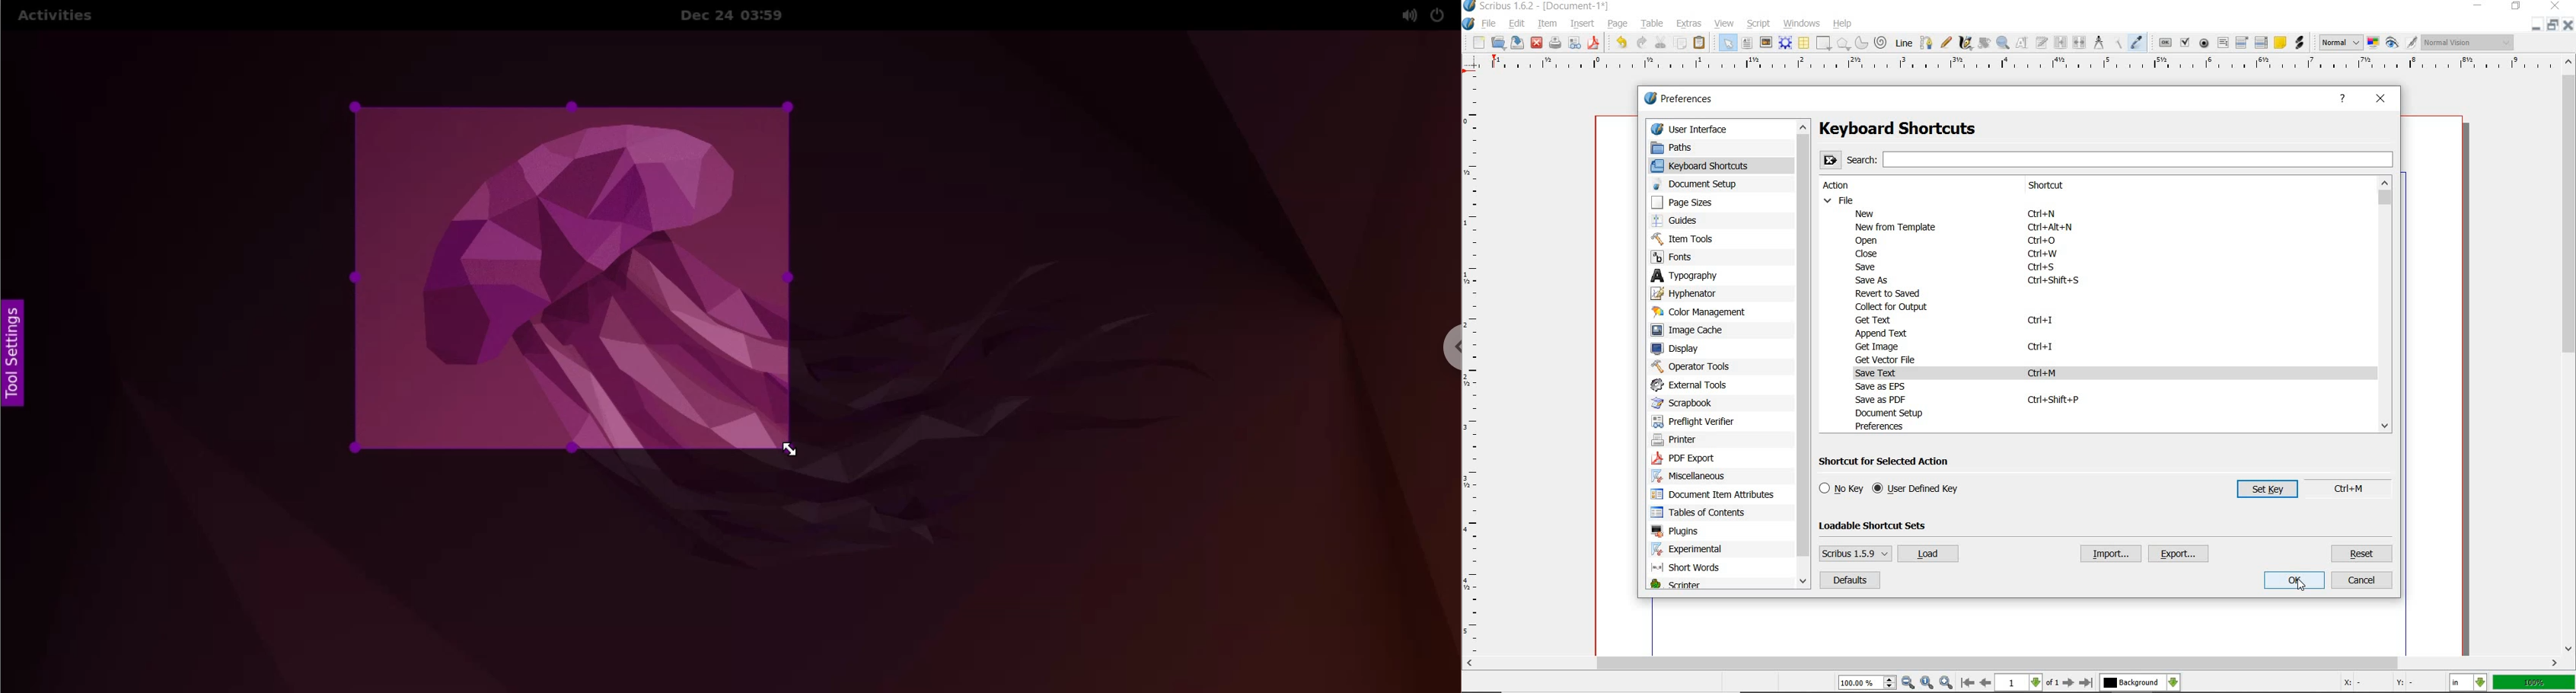 This screenshot has width=2576, height=700. What do you see at coordinates (1677, 532) in the screenshot?
I see `plugins` at bounding box center [1677, 532].